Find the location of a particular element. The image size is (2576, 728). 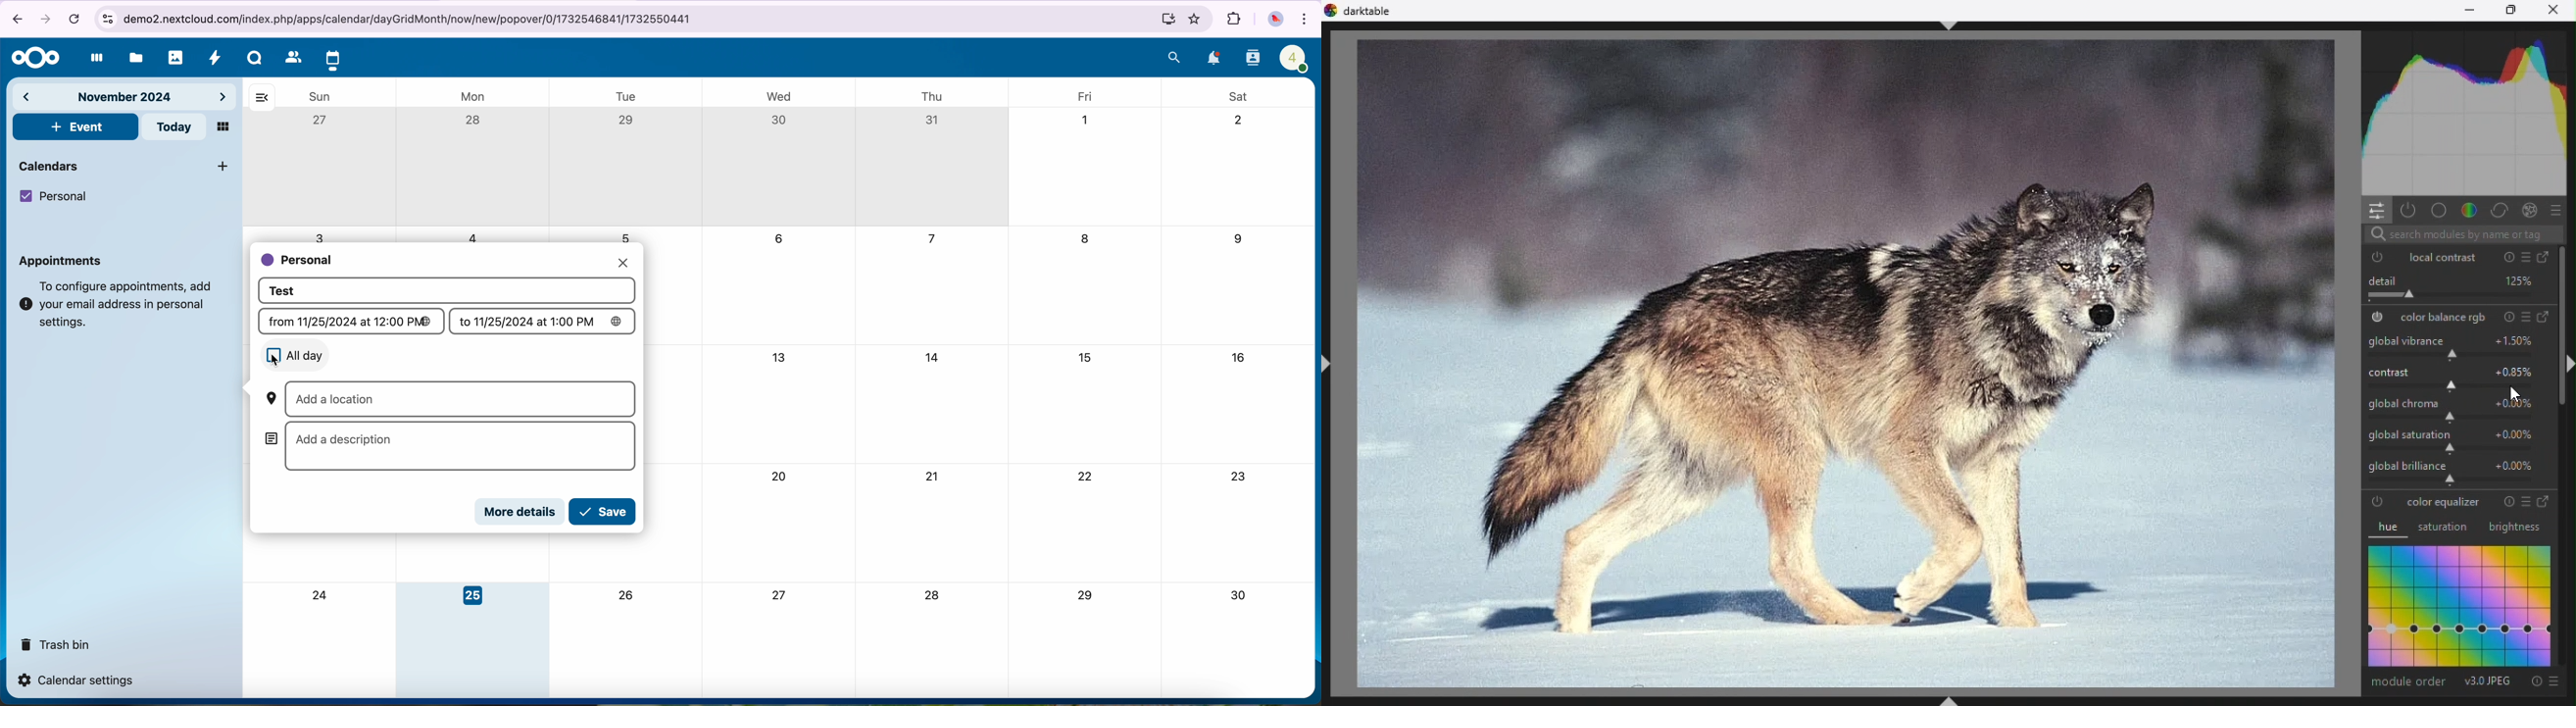

go to full version of local contrasst is located at coordinates (2548, 258).